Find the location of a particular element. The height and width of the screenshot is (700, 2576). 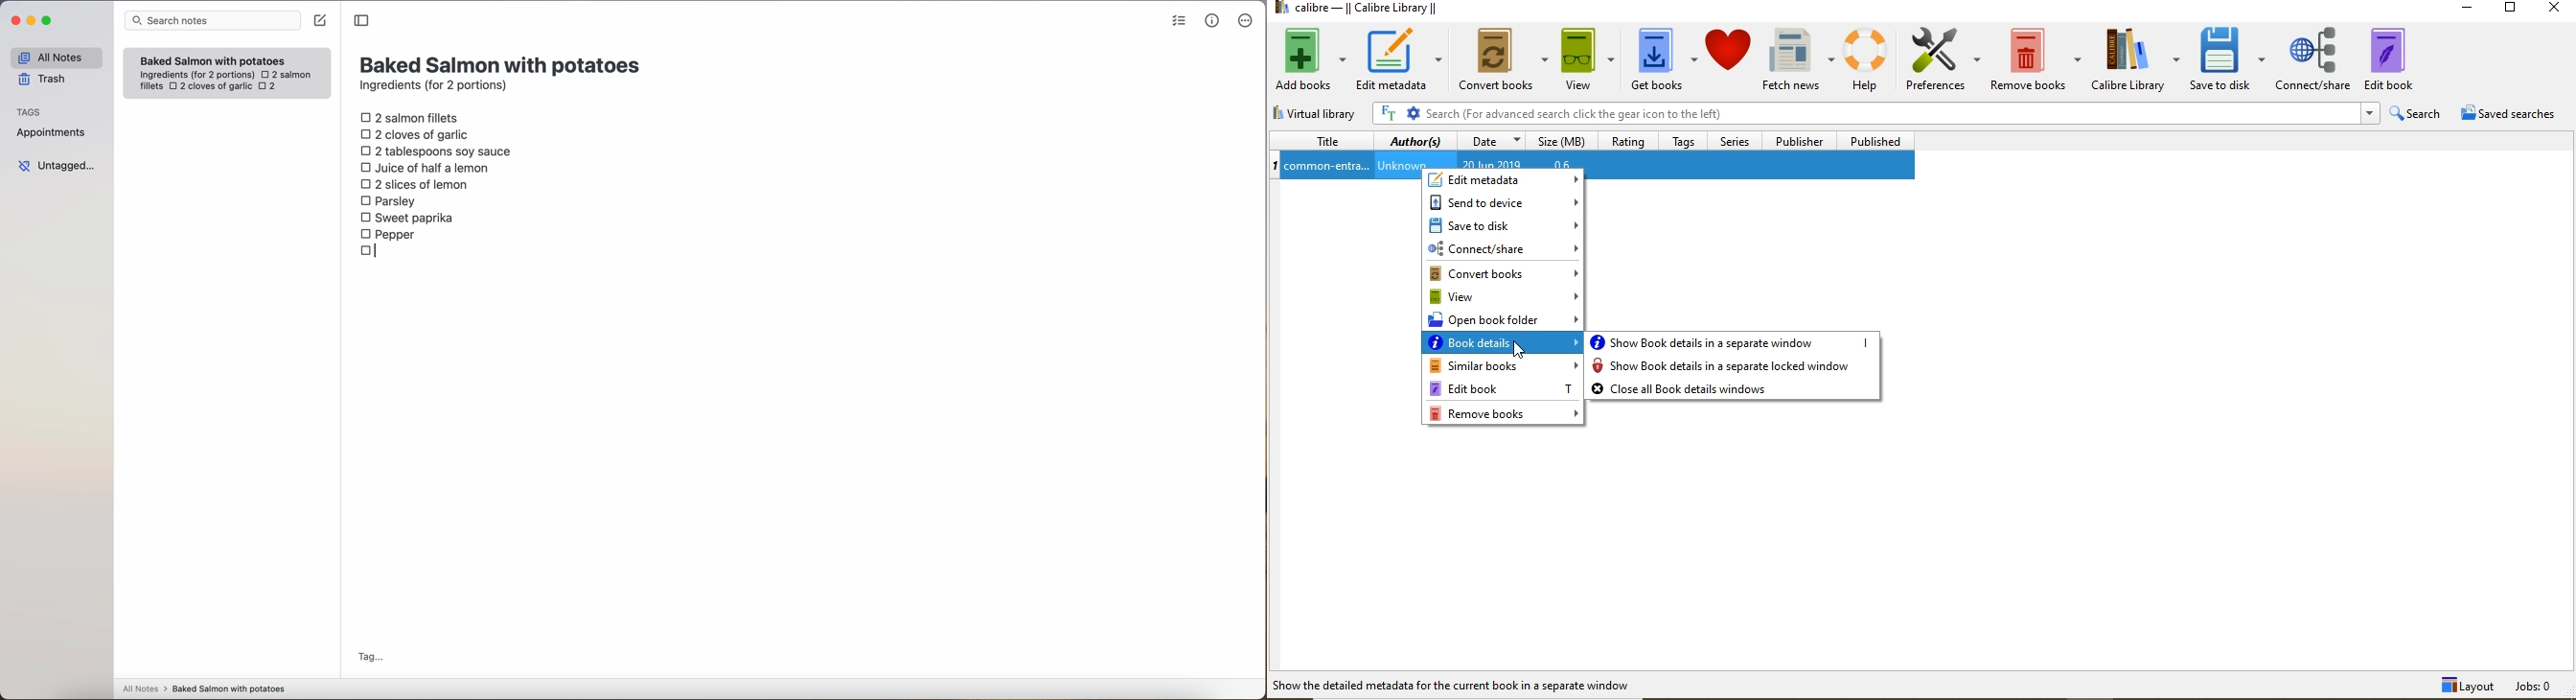

published is located at coordinates (1874, 142).